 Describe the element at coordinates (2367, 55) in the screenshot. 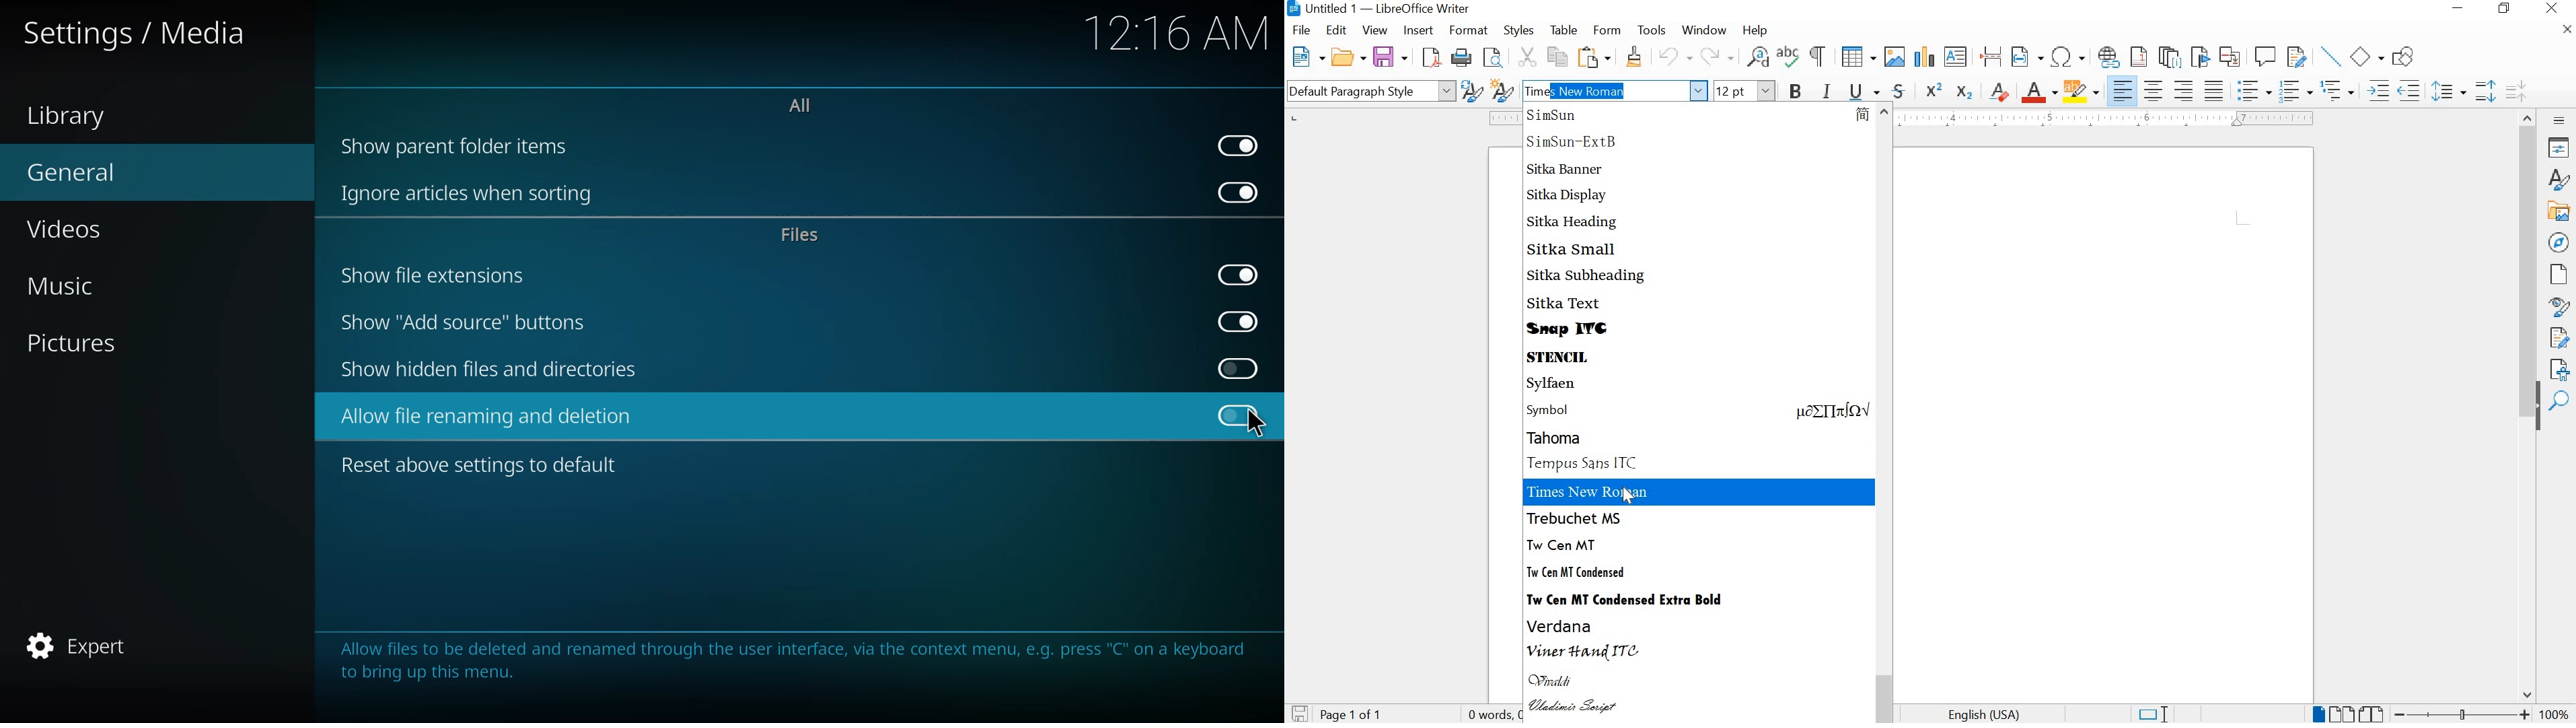

I see `BASIC SHAPES` at that location.